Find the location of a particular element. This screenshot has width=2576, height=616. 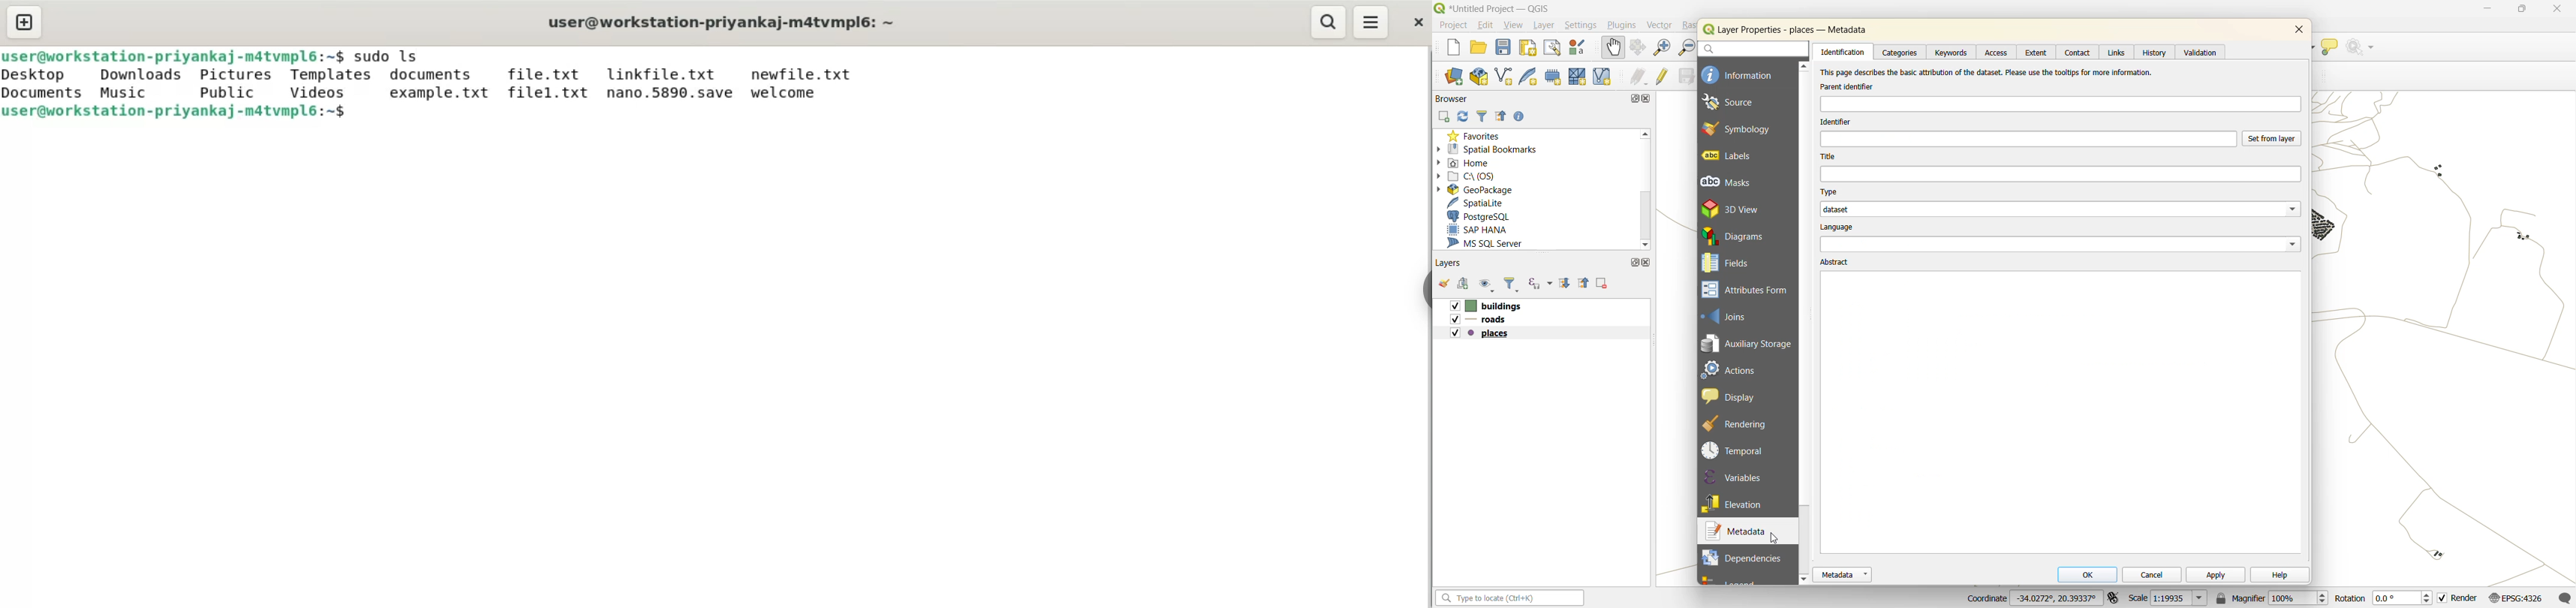

geopackage is located at coordinates (1483, 188).